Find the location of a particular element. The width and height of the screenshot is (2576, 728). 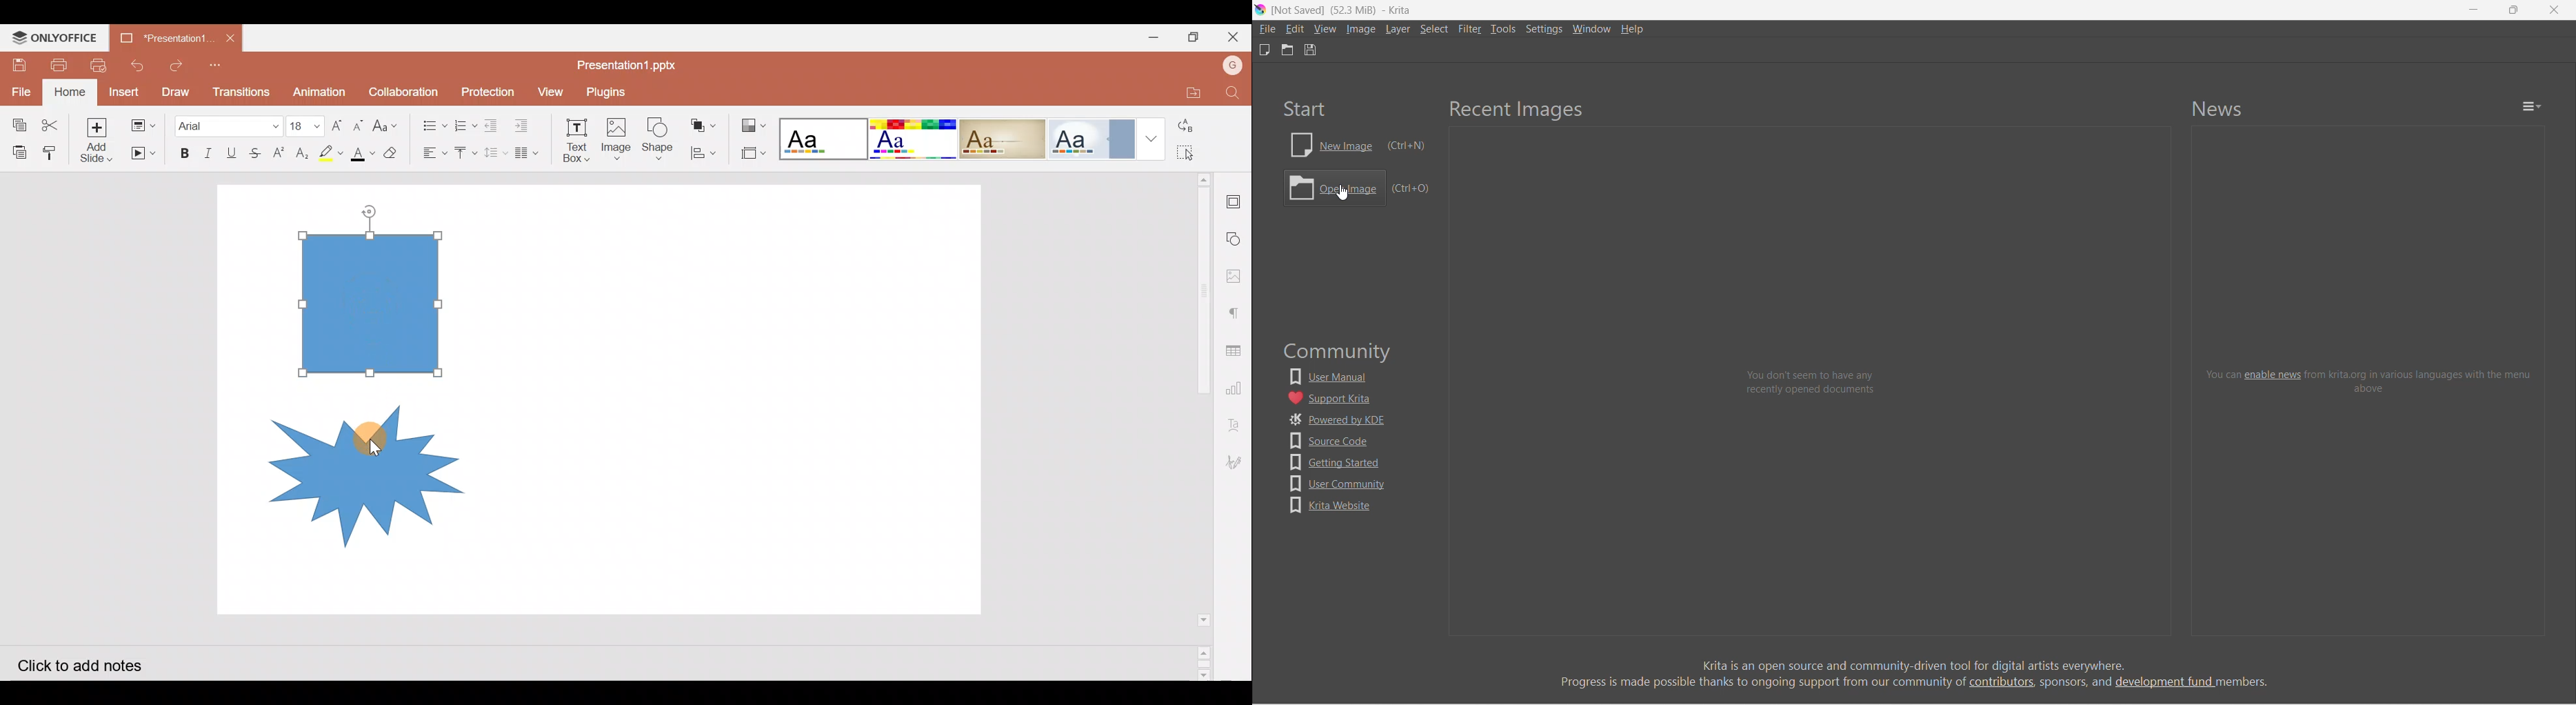

Presentation1. is located at coordinates (164, 37).